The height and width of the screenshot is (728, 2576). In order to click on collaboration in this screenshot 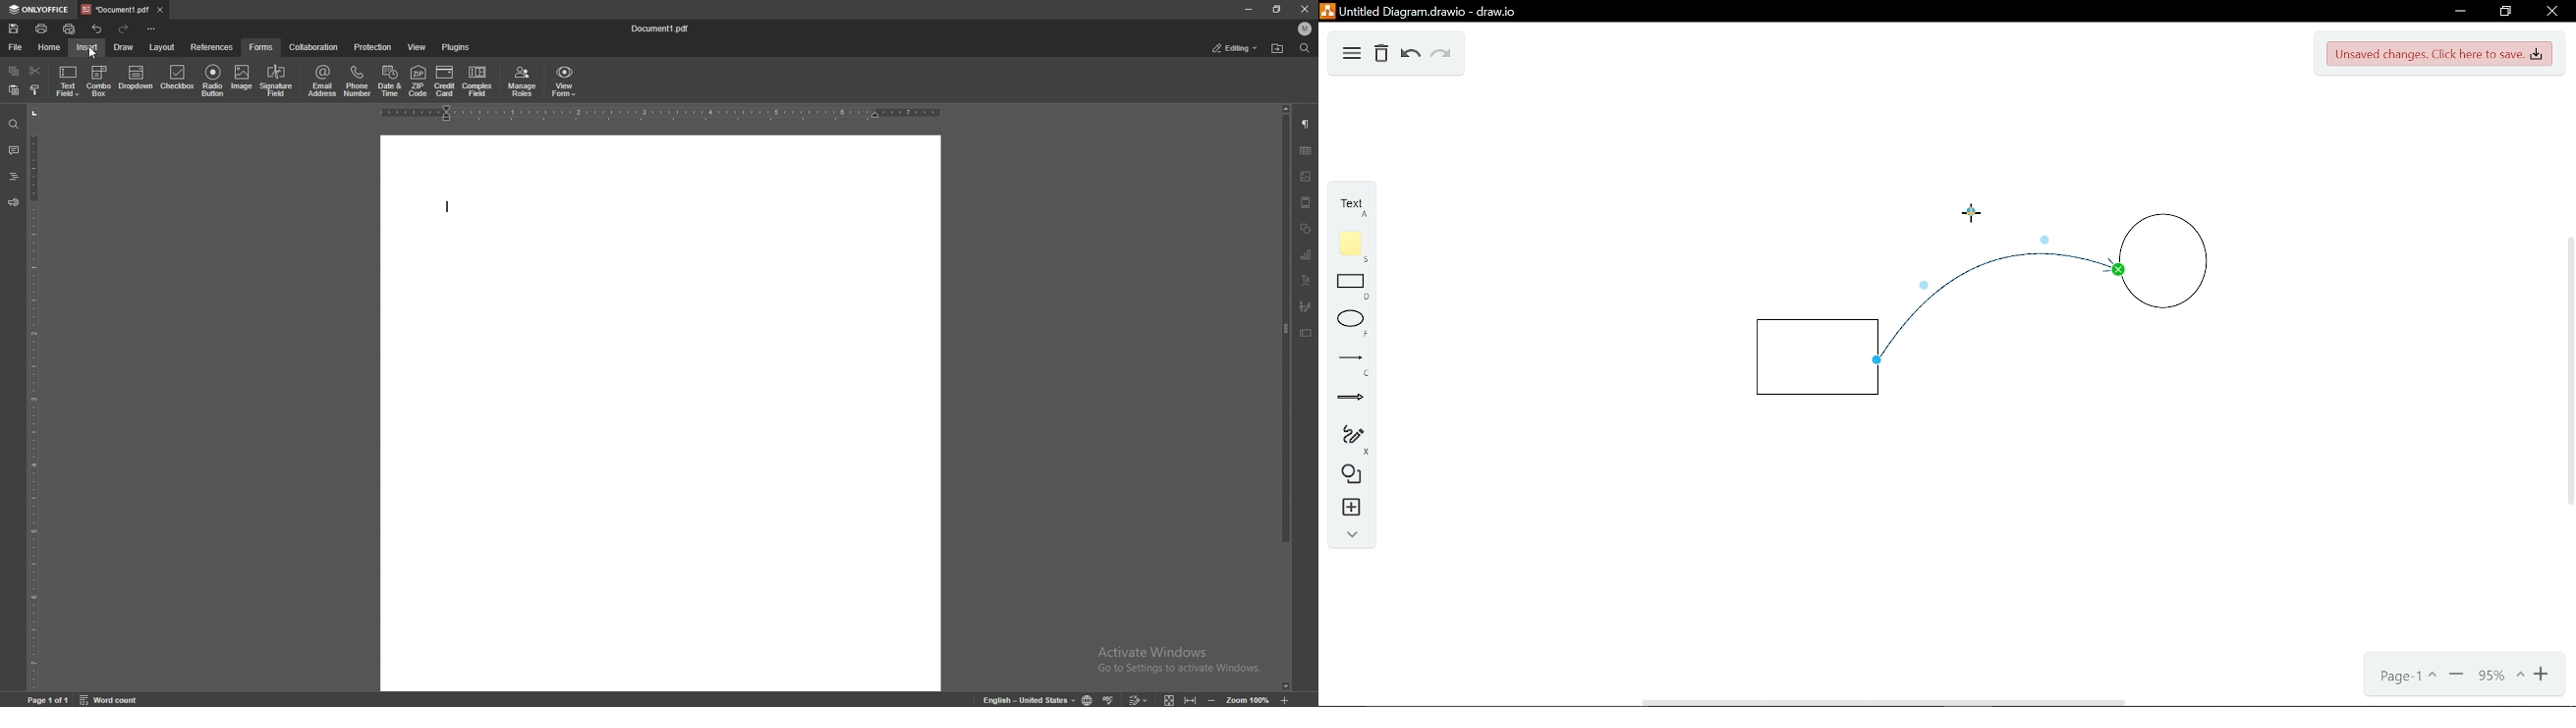, I will do `click(314, 47)`.